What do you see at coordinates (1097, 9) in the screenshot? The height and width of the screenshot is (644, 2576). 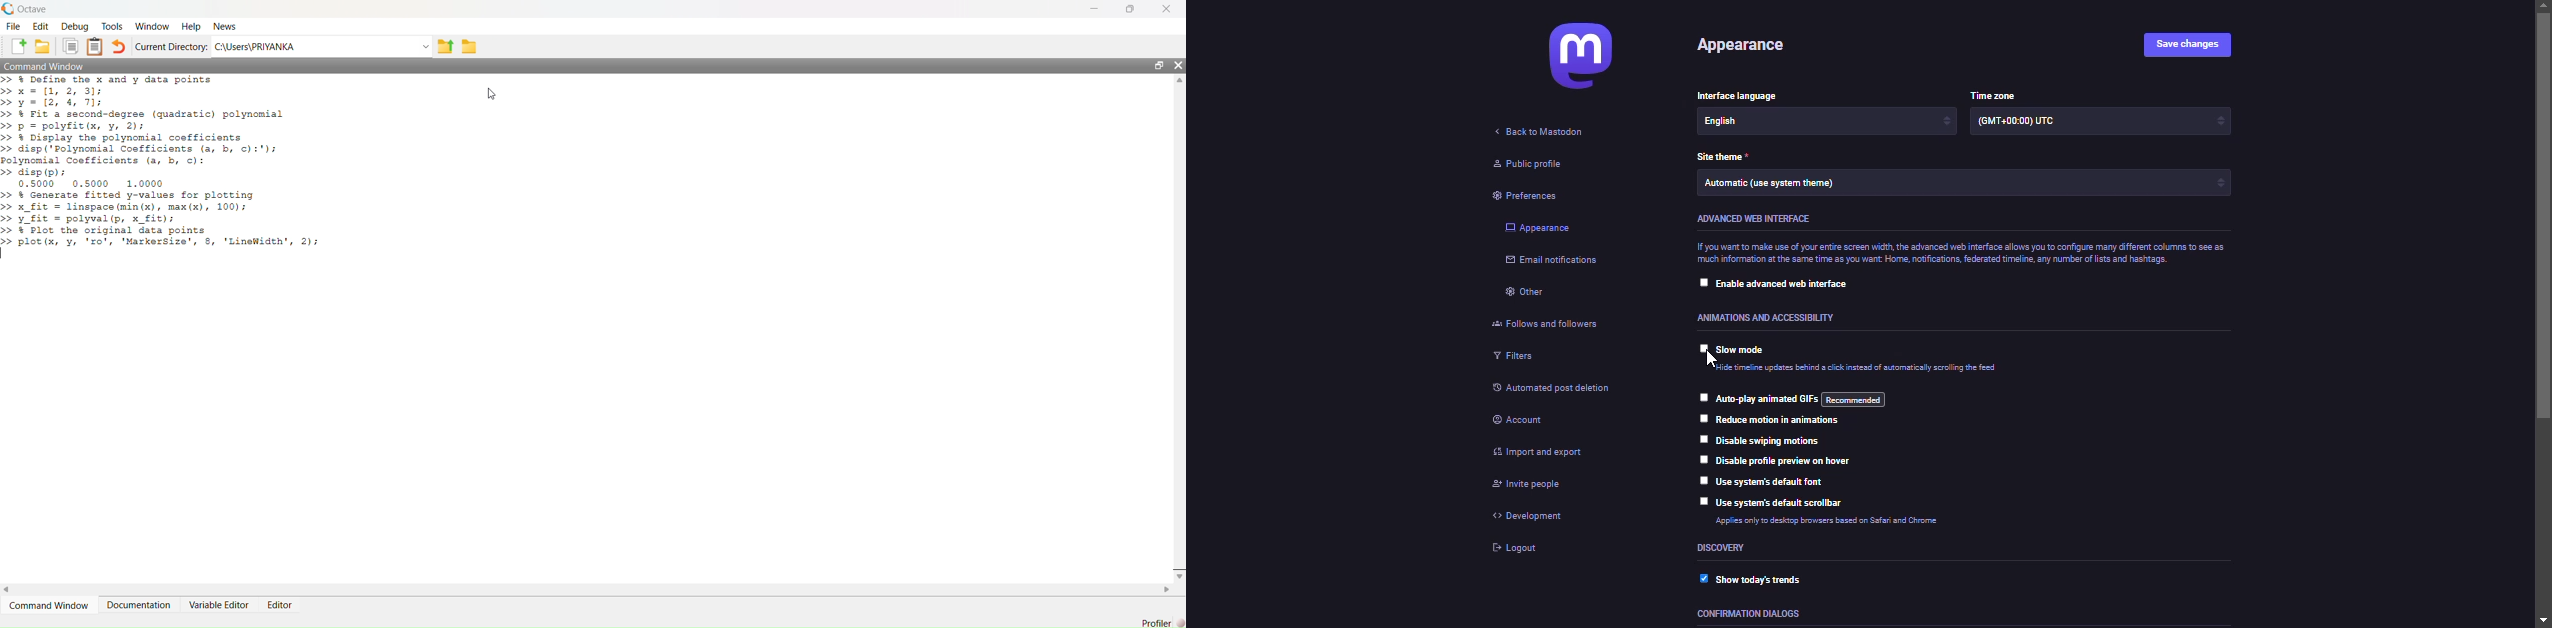 I see `Minimize` at bounding box center [1097, 9].